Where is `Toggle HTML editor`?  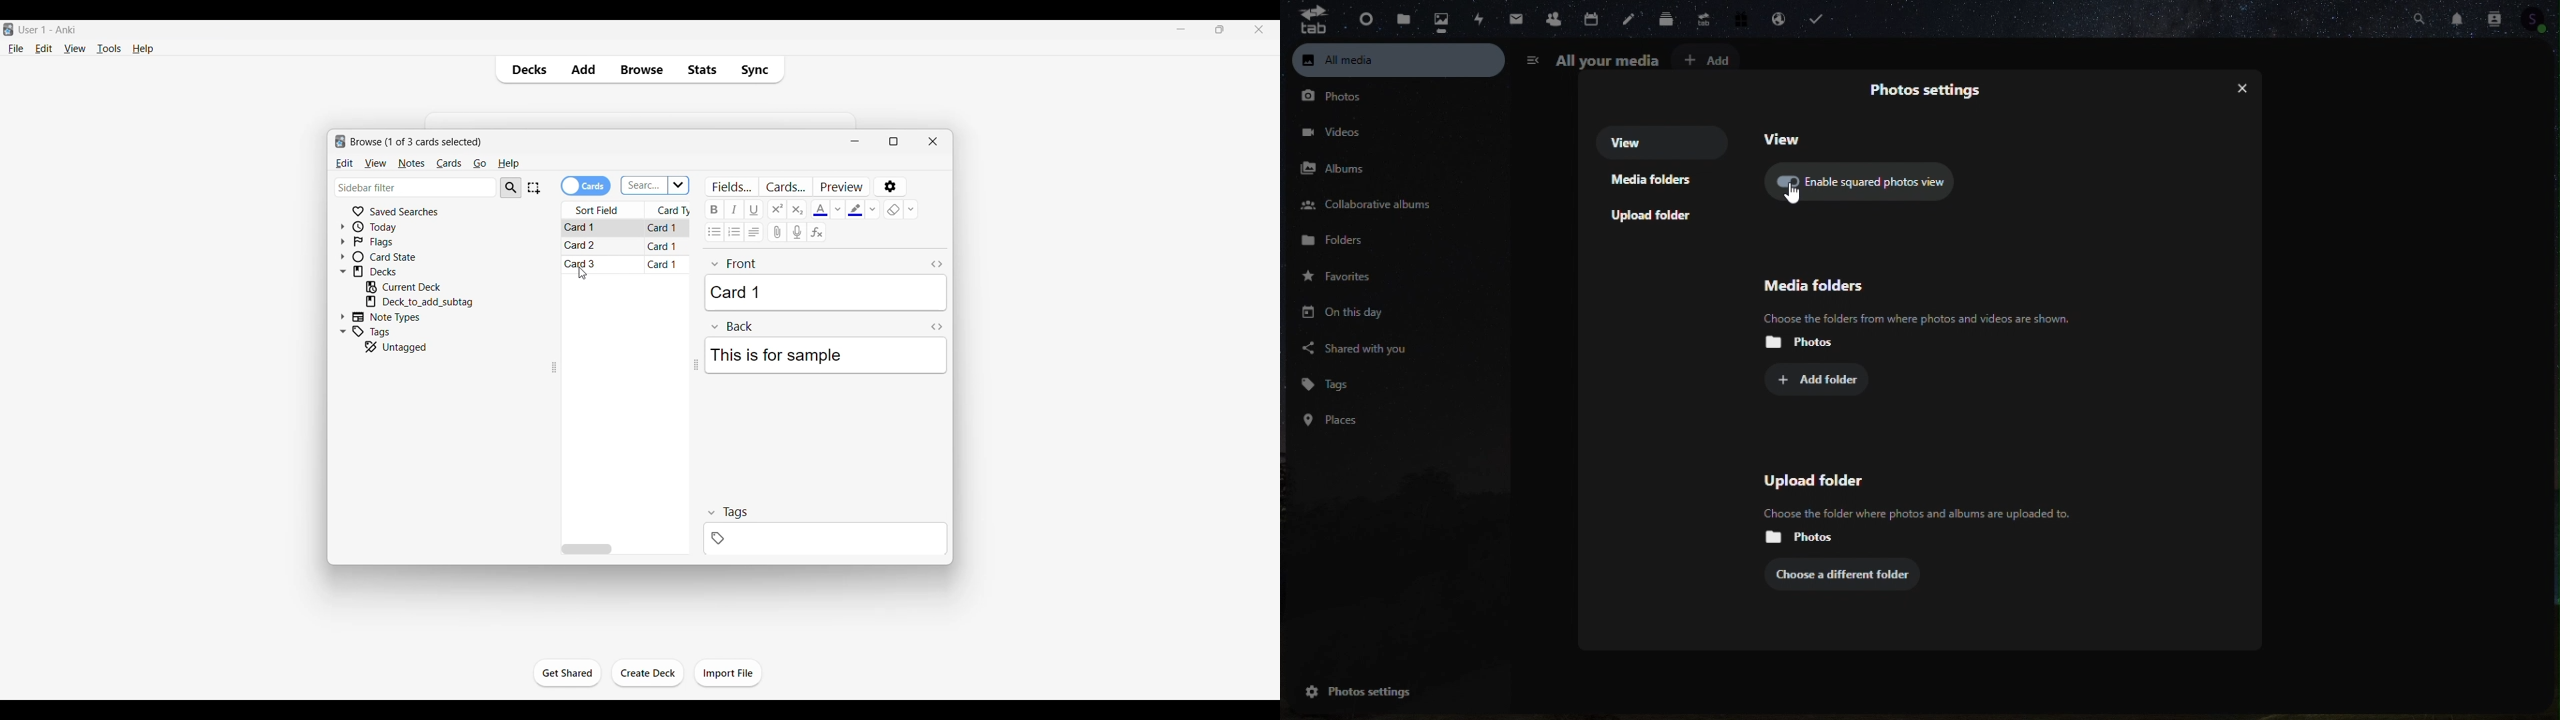
Toggle HTML editor is located at coordinates (937, 265).